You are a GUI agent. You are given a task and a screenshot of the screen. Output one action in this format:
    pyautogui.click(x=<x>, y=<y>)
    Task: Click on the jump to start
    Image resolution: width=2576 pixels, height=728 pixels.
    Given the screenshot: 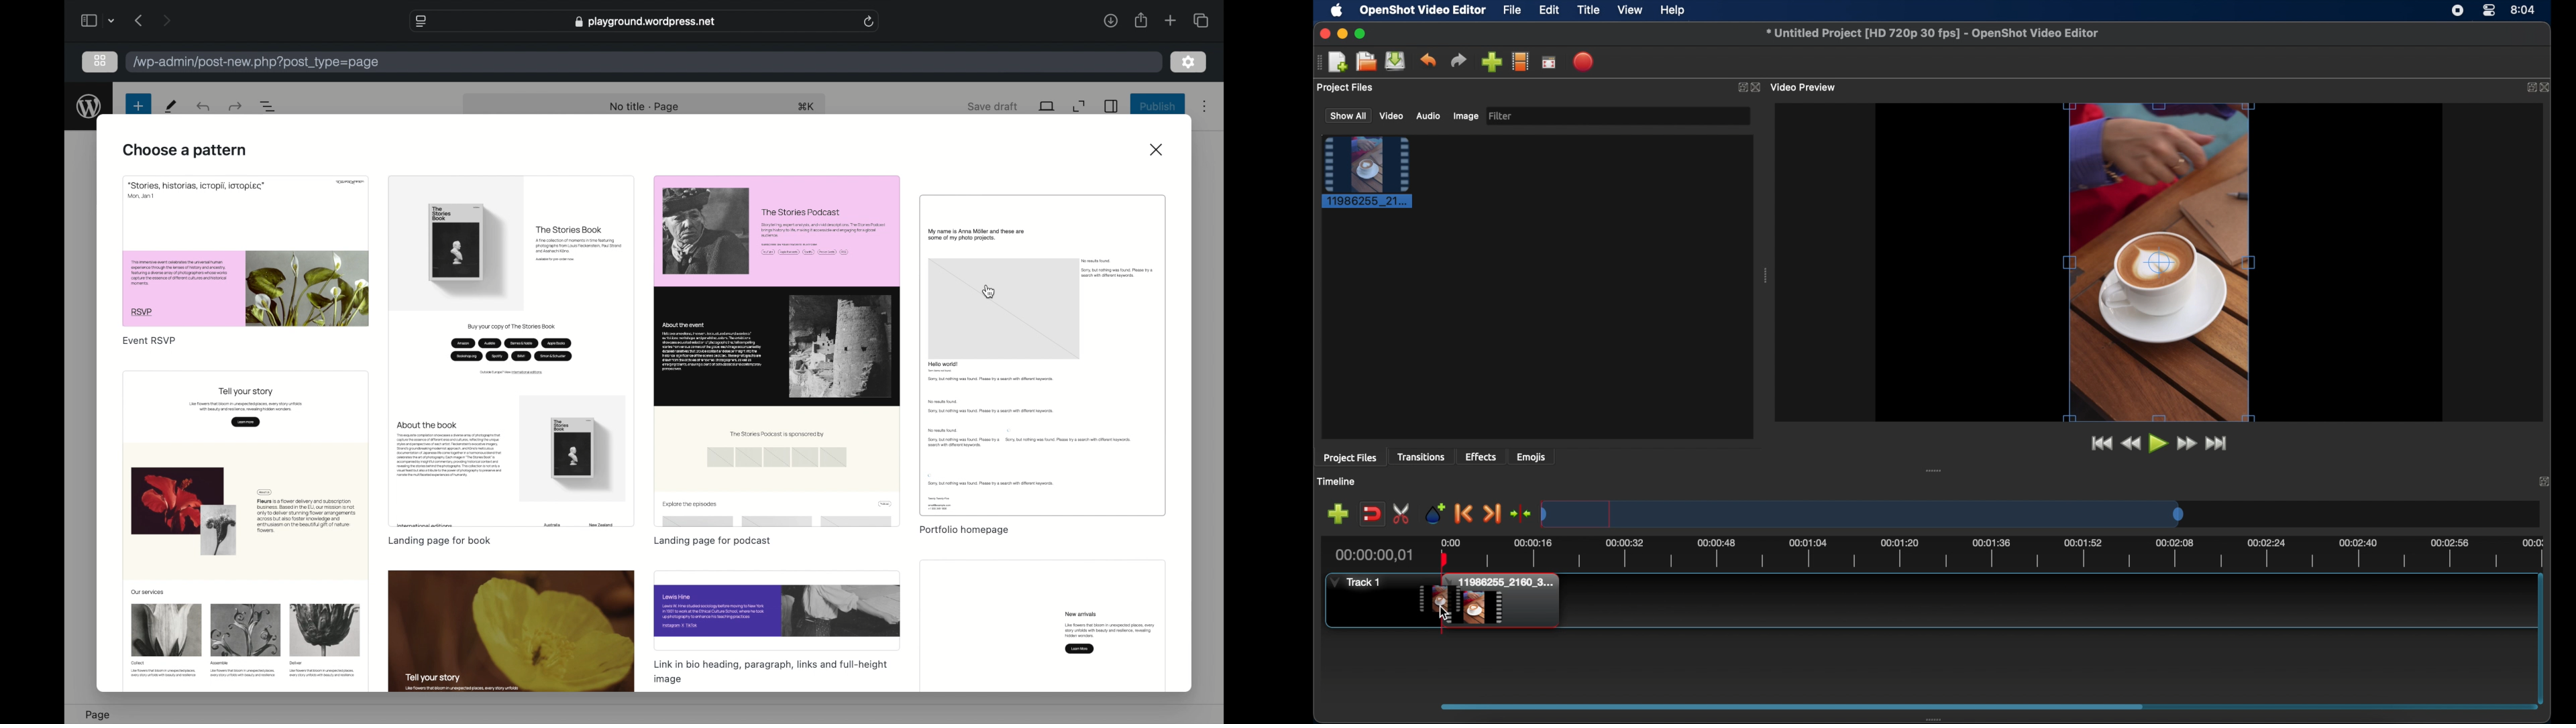 What is the action you would take?
    pyautogui.click(x=2101, y=443)
    